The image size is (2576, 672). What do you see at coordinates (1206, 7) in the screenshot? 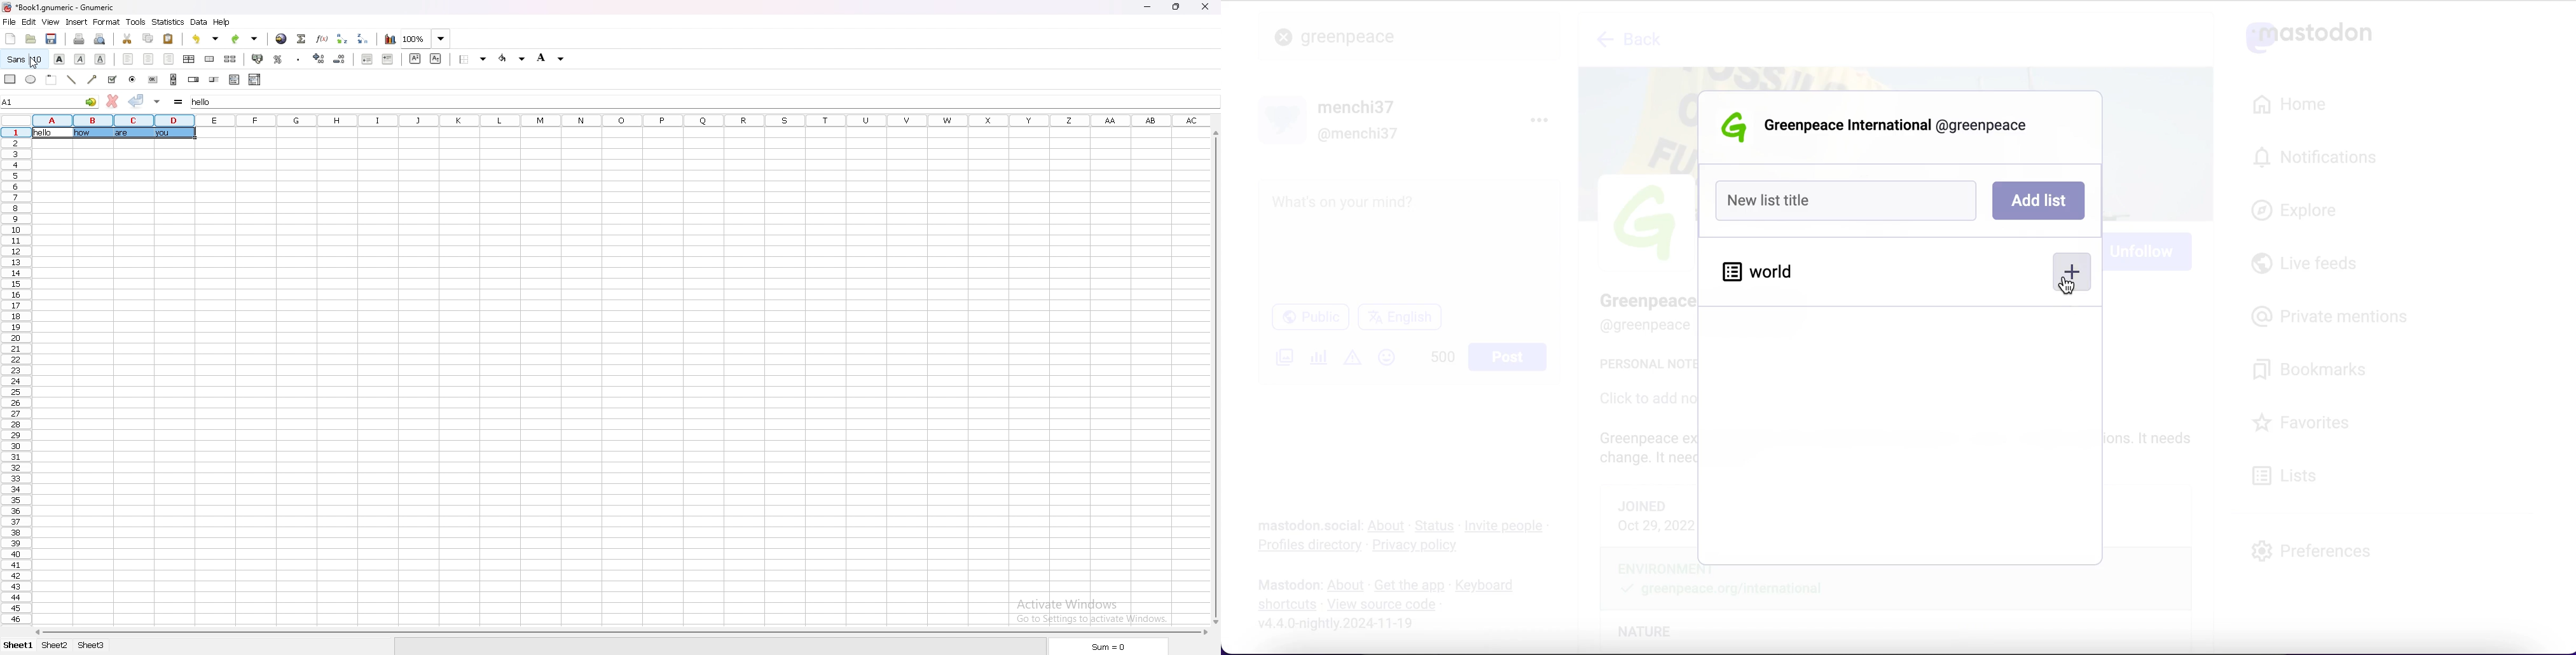
I see `close` at bounding box center [1206, 7].